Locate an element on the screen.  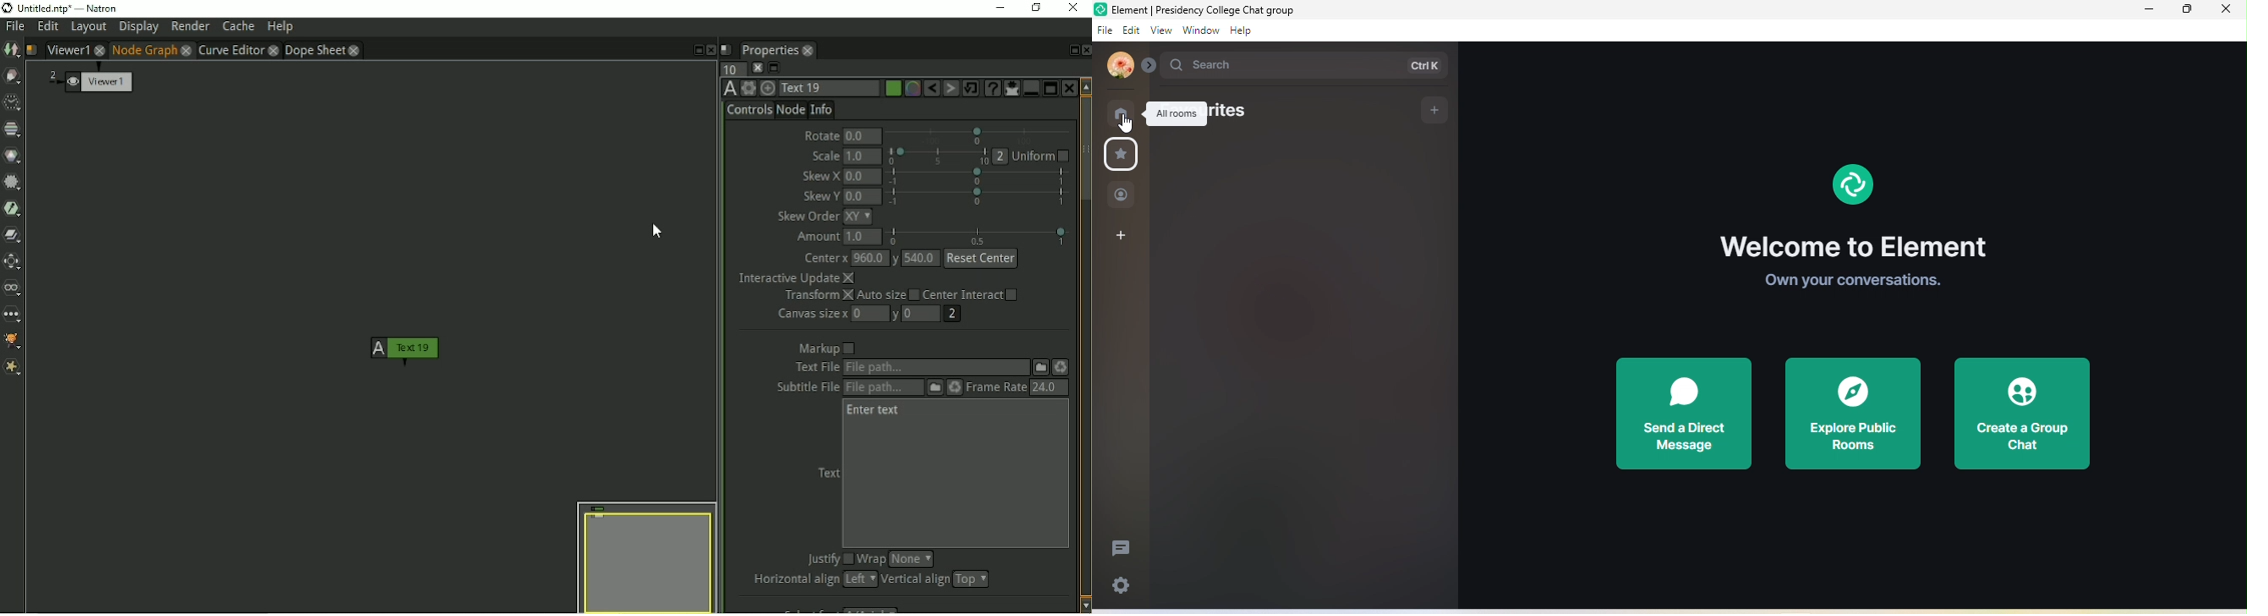
settings is located at coordinates (1122, 588).